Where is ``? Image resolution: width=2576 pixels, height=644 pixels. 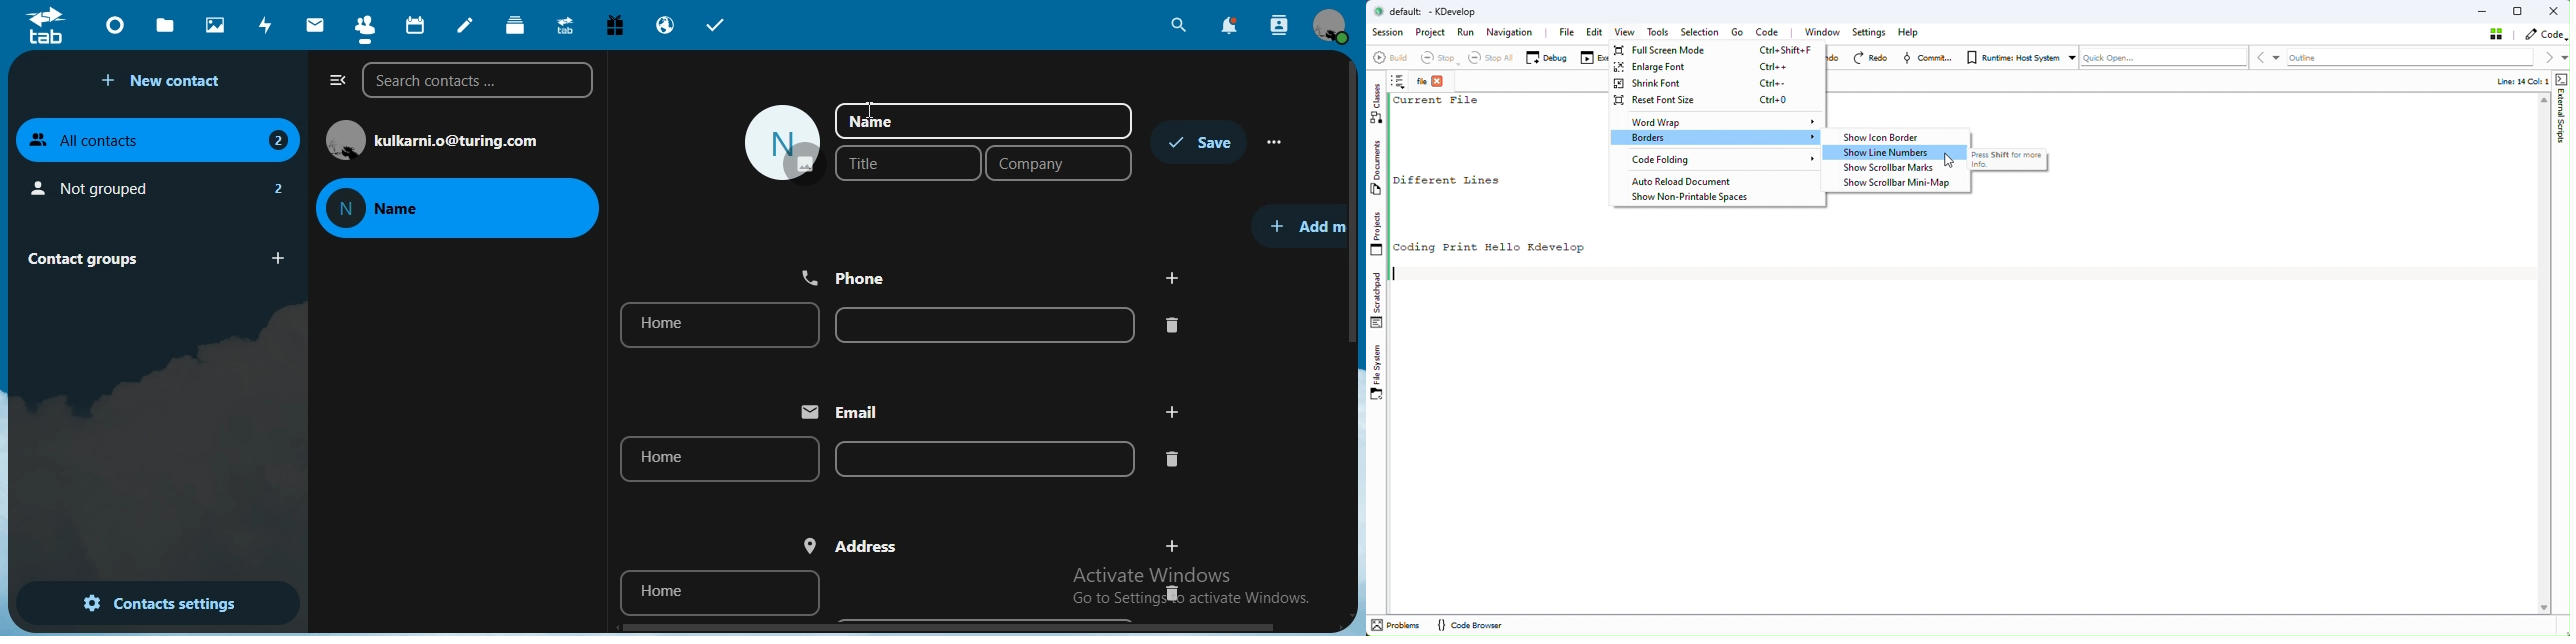  is located at coordinates (983, 457).